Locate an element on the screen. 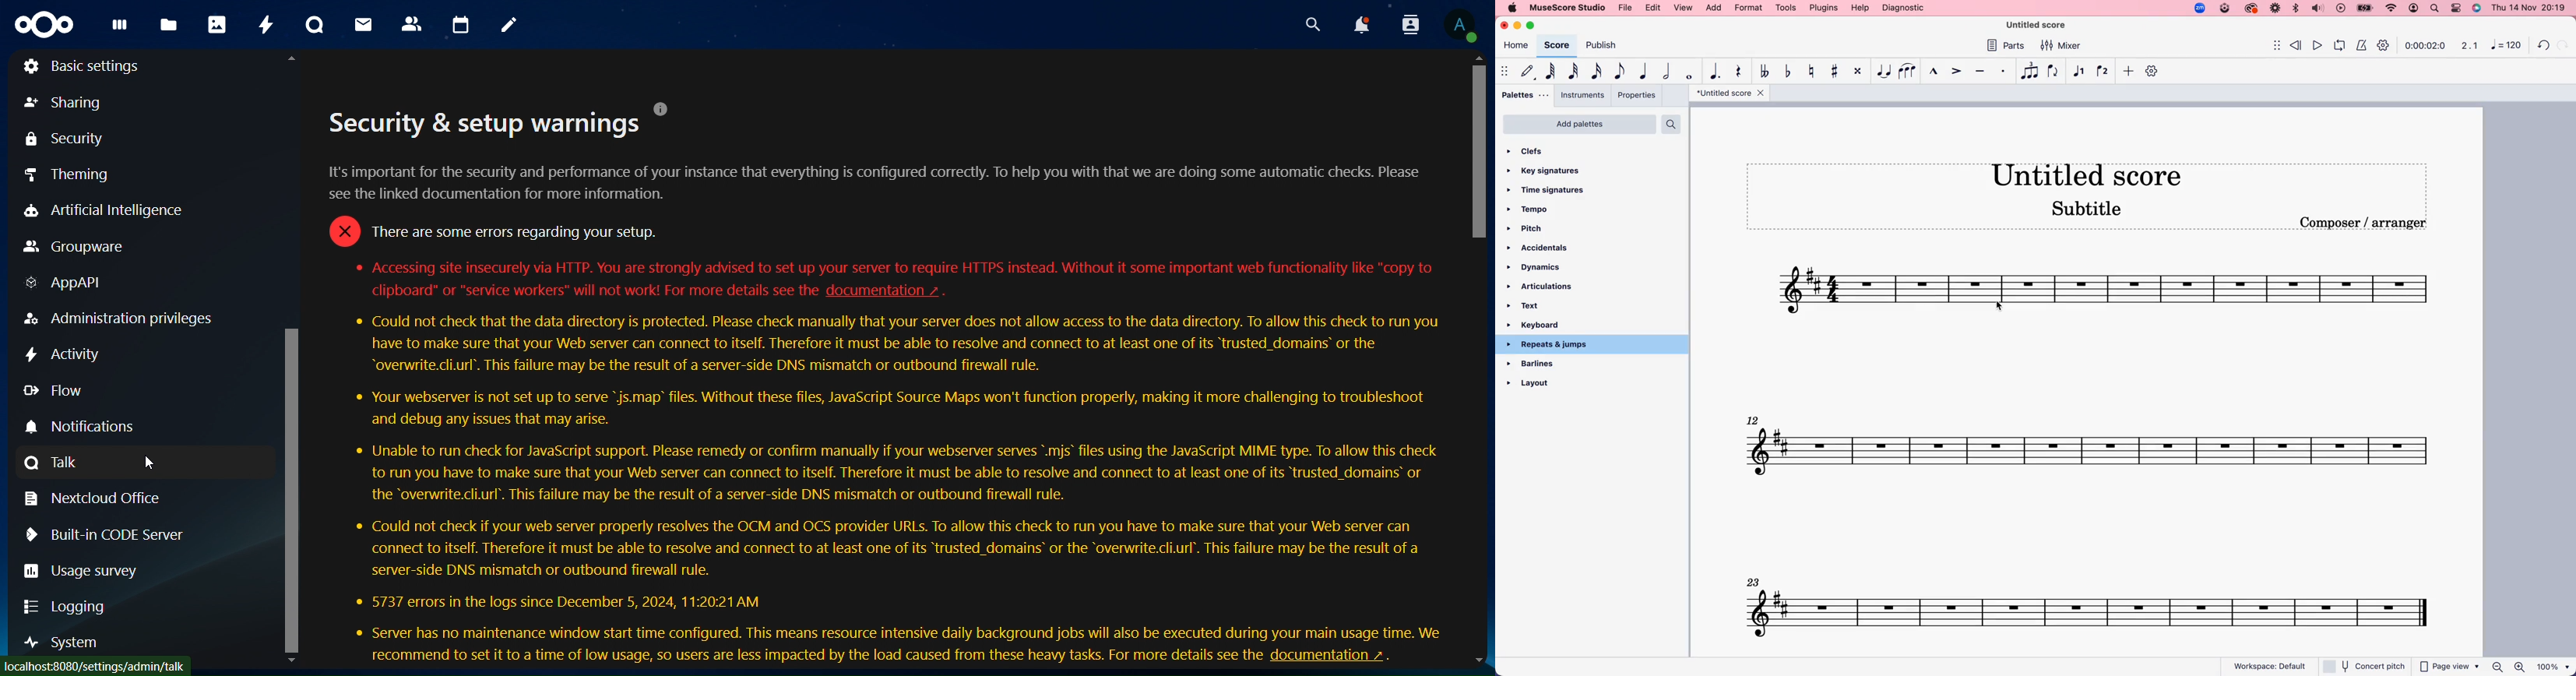 The width and height of the screenshot is (2576, 700). hyperlink is located at coordinates (1345, 654).